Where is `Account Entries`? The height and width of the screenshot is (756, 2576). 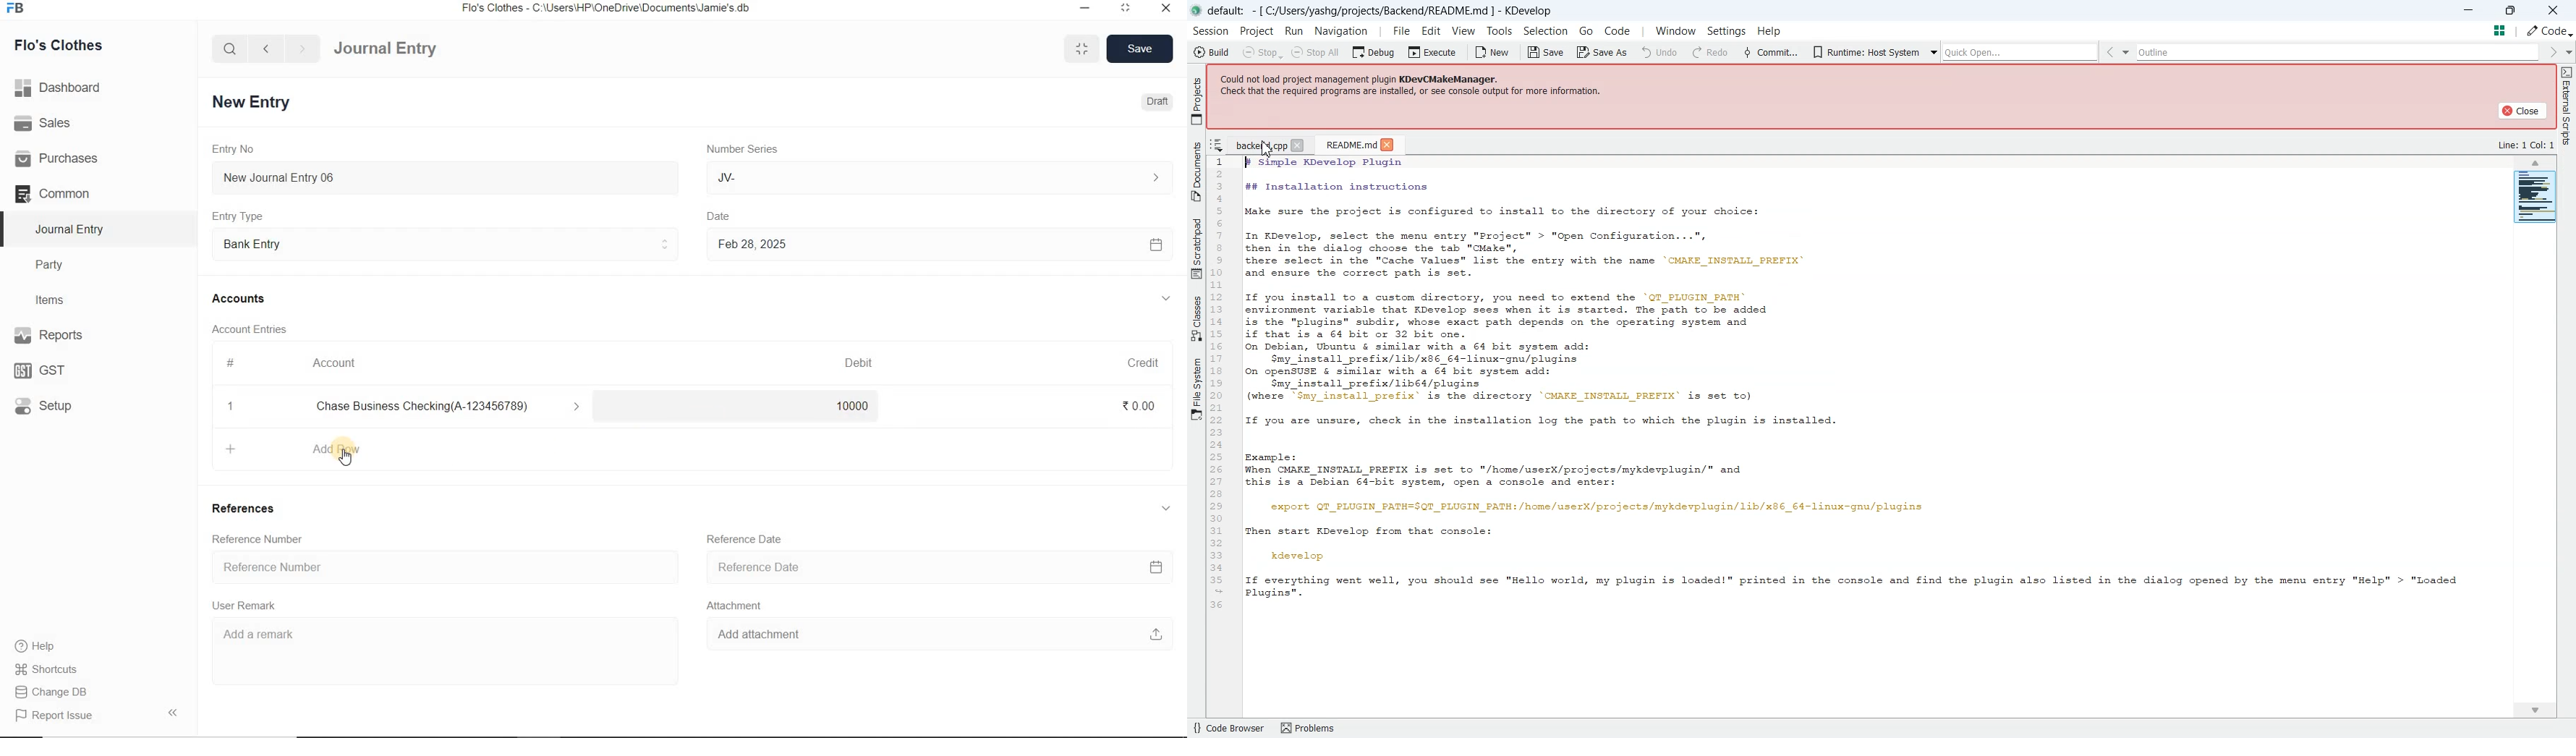 Account Entries is located at coordinates (255, 329).